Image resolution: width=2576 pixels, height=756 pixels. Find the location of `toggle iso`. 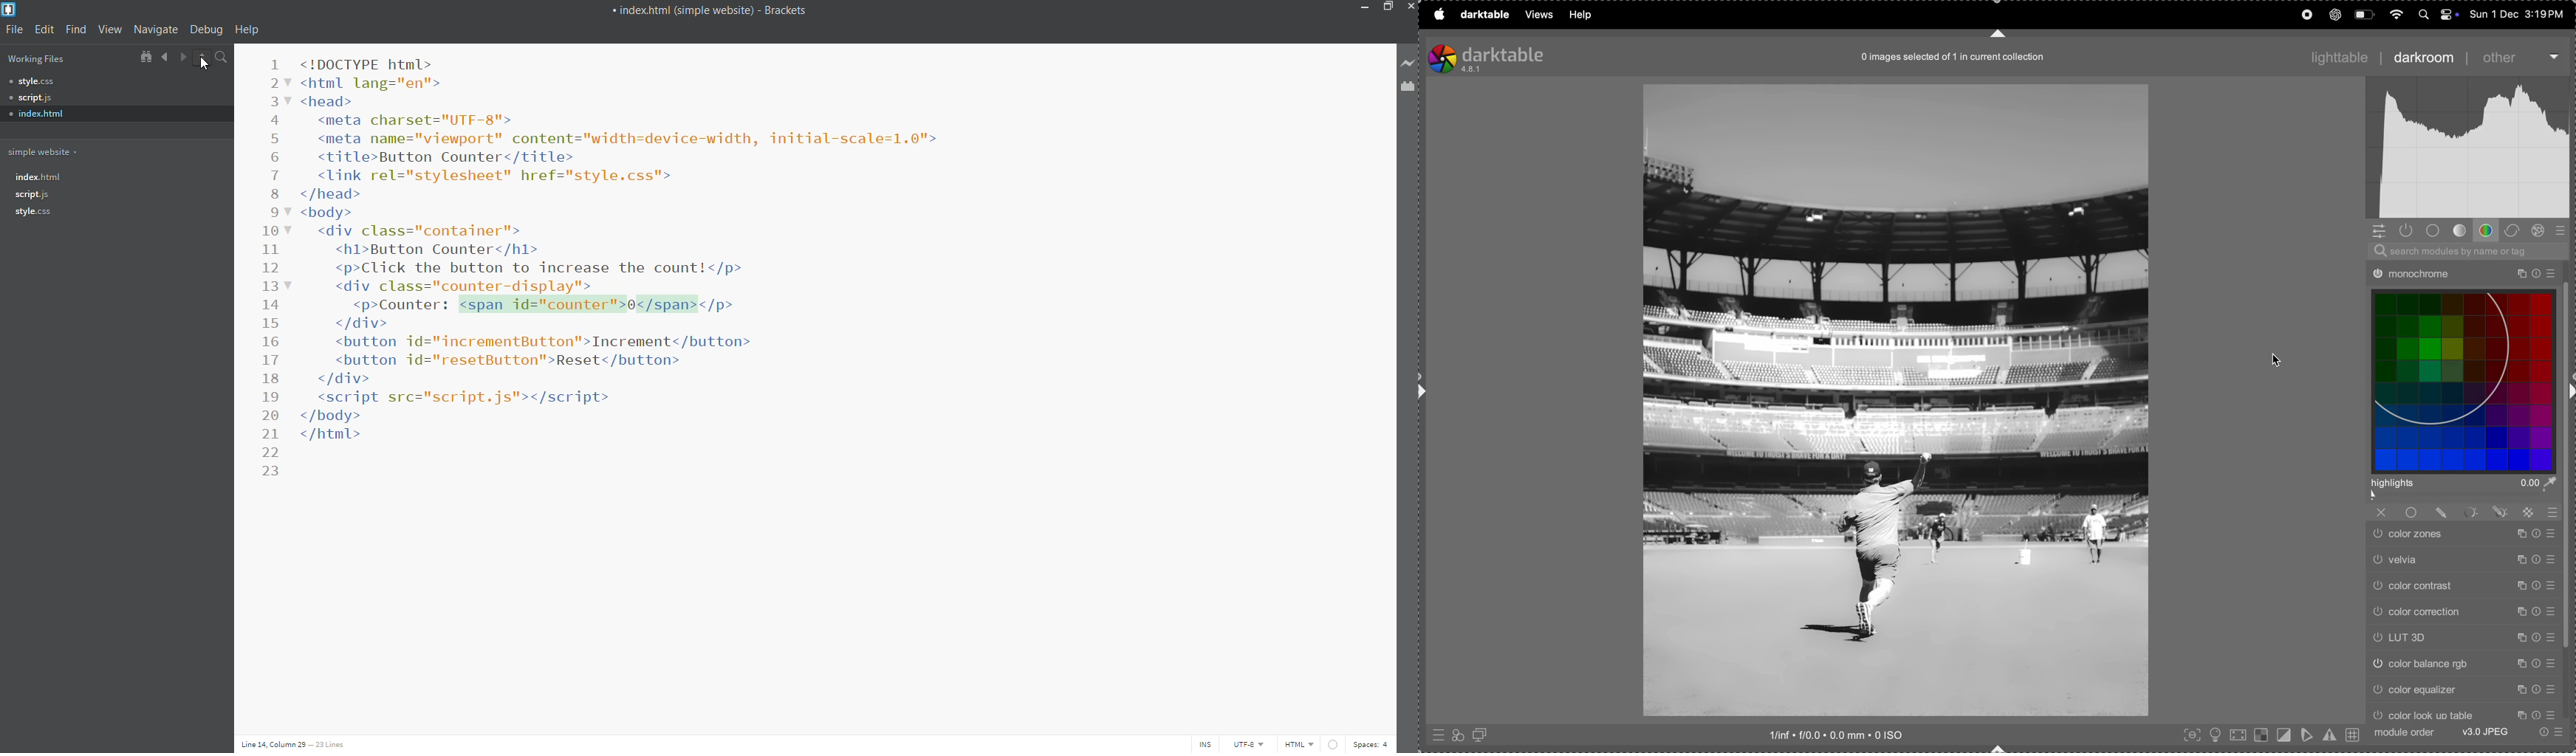

toggle iso is located at coordinates (2217, 734).